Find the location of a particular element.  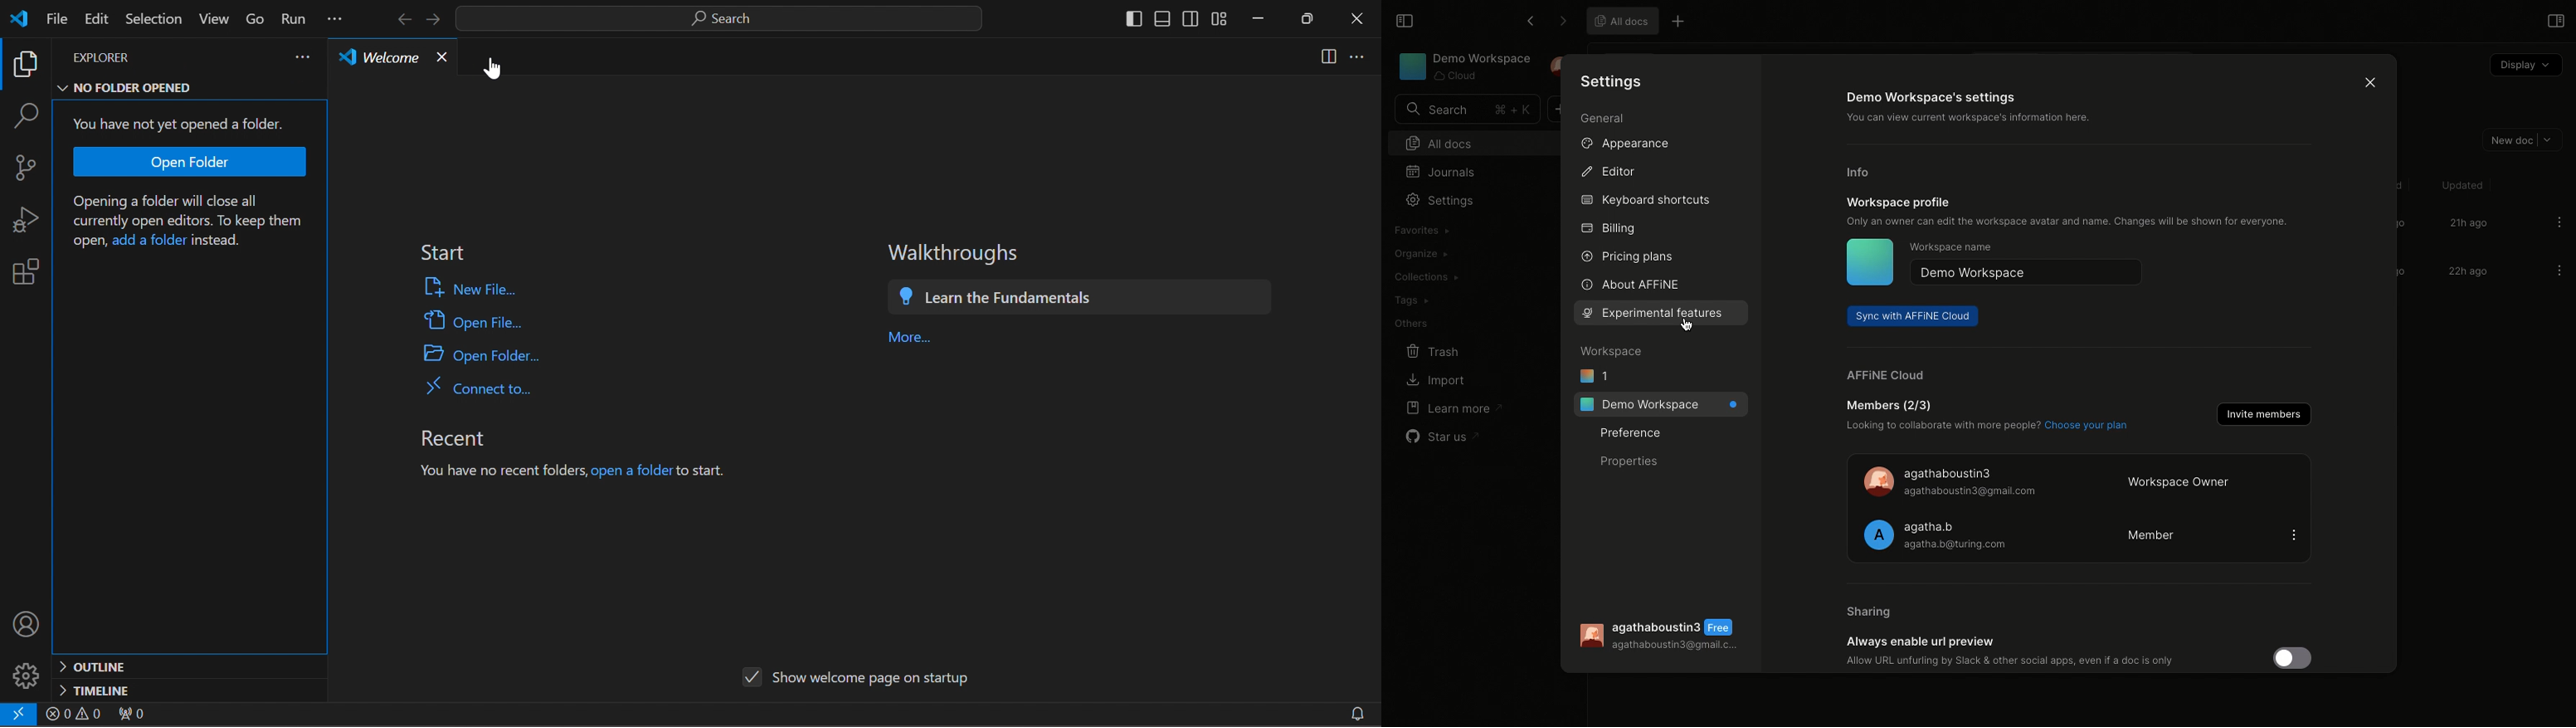

find is located at coordinates (30, 113).